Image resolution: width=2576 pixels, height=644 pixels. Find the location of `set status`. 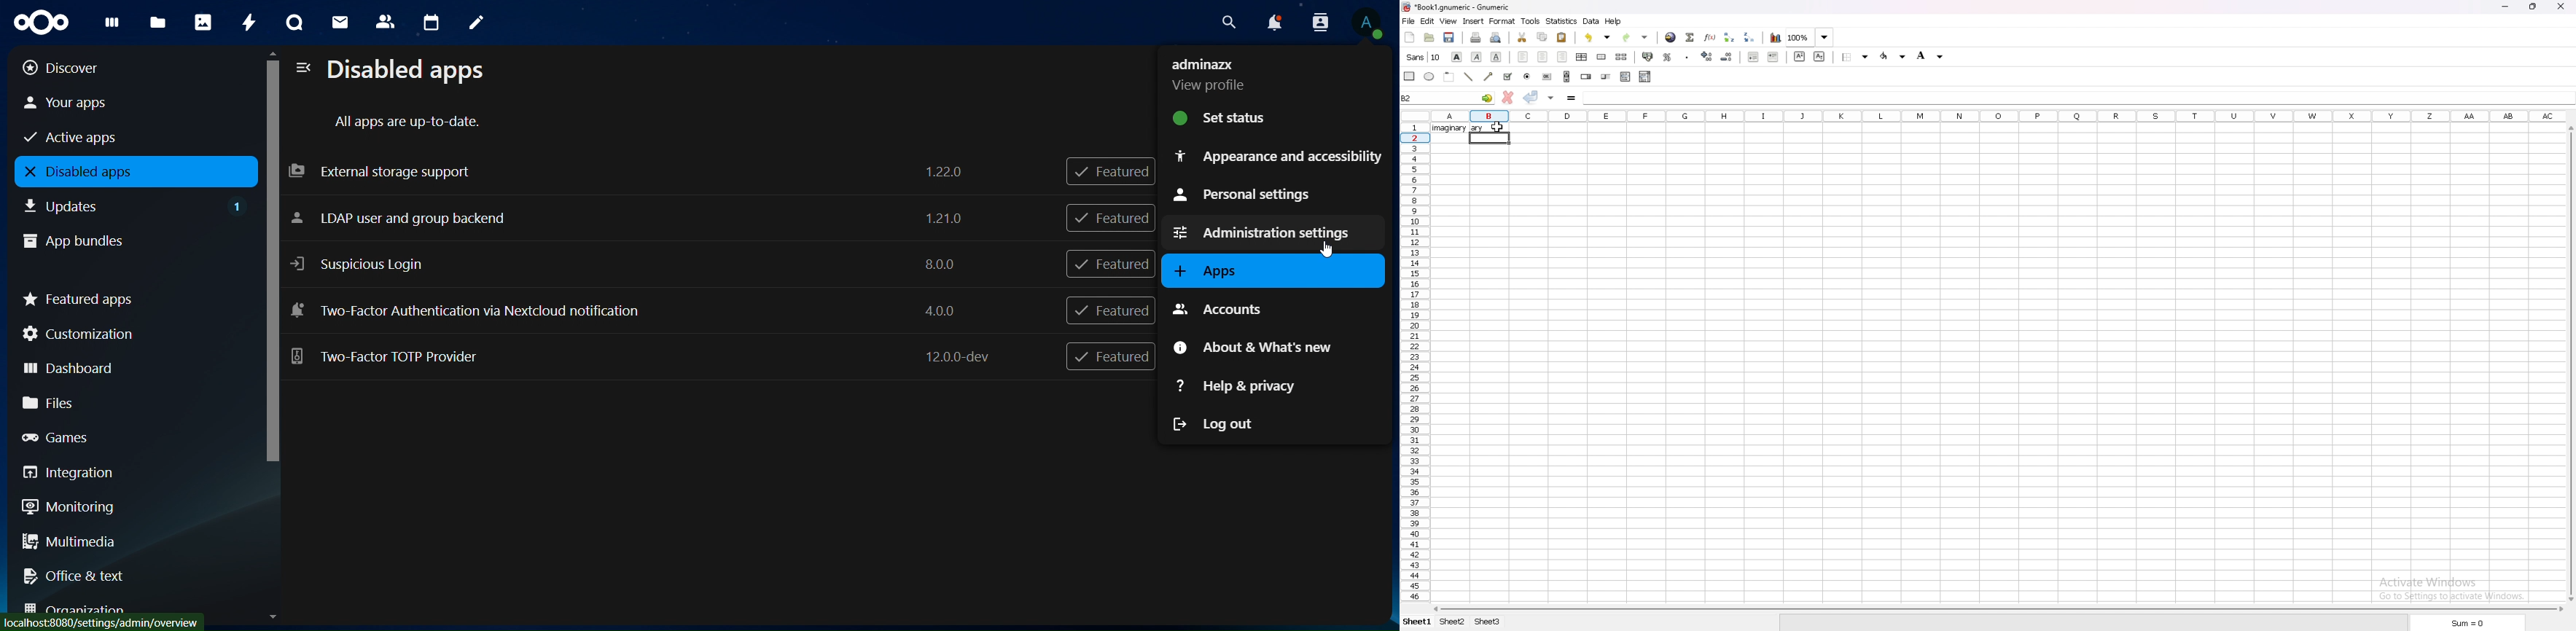

set status is located at coordinates (1250, 117).